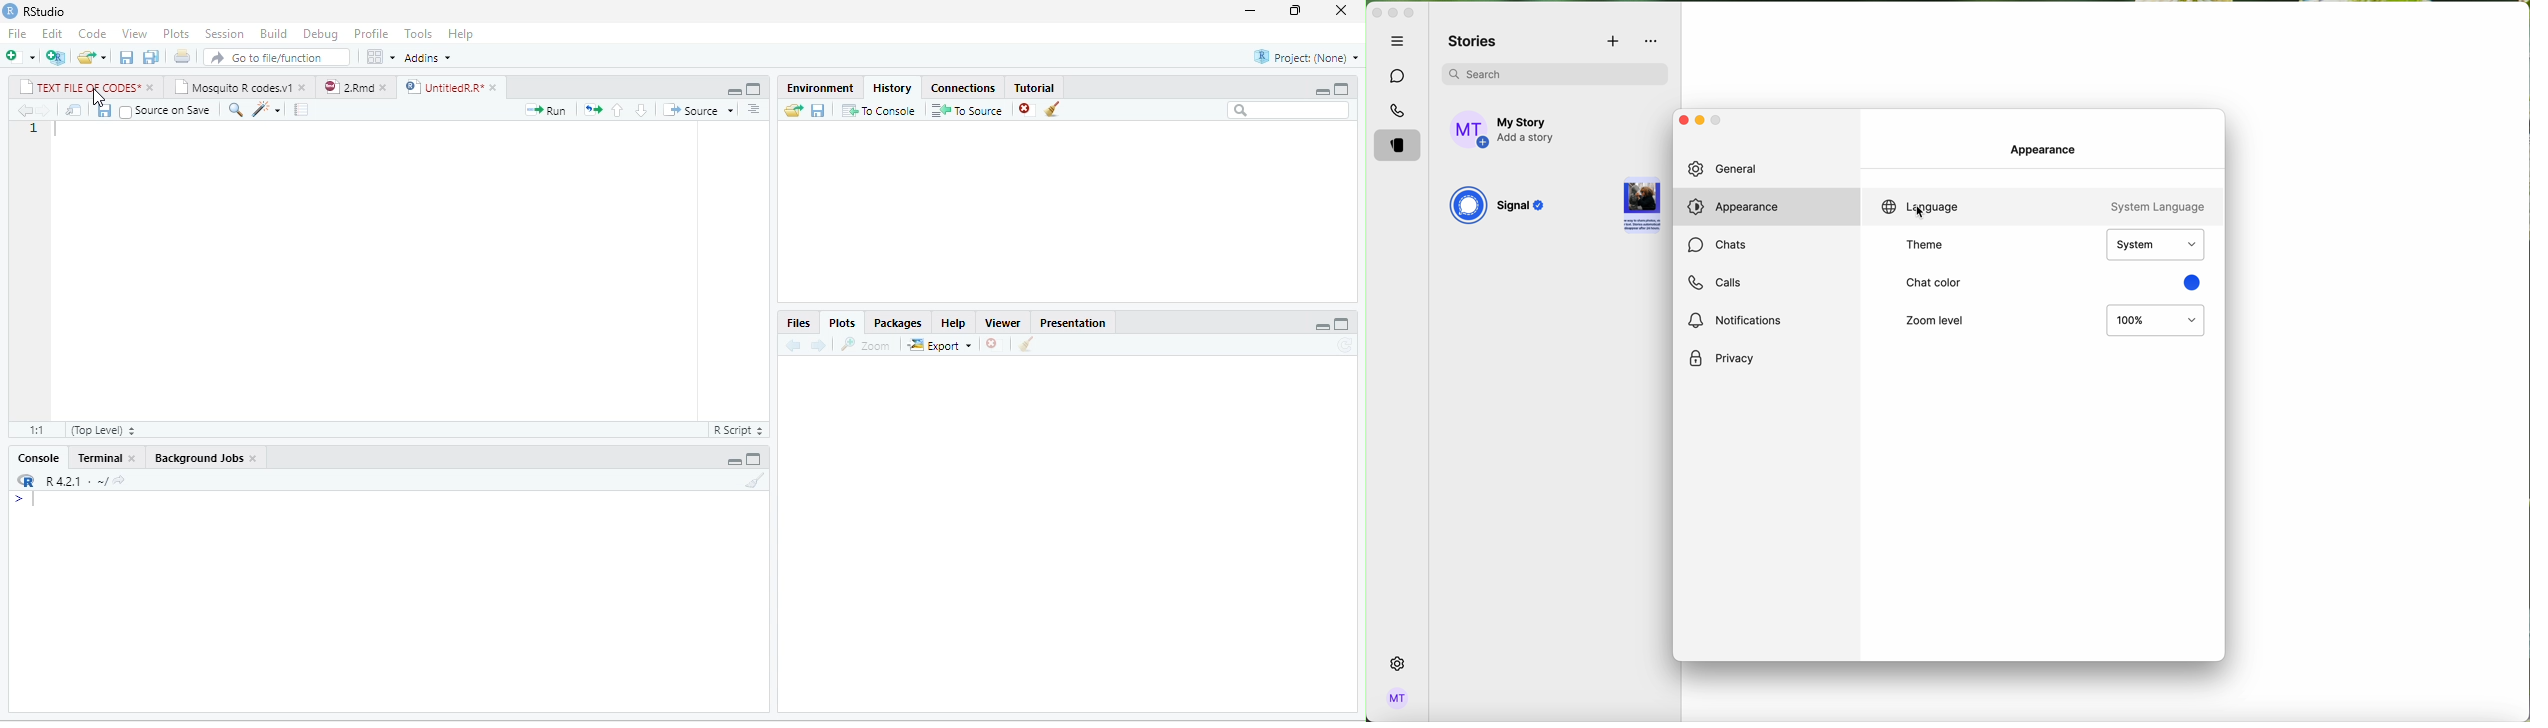  What do you see at coordinates (267, 109) in the screenshot?
I see `code tools` at bounding box center [267, 109].